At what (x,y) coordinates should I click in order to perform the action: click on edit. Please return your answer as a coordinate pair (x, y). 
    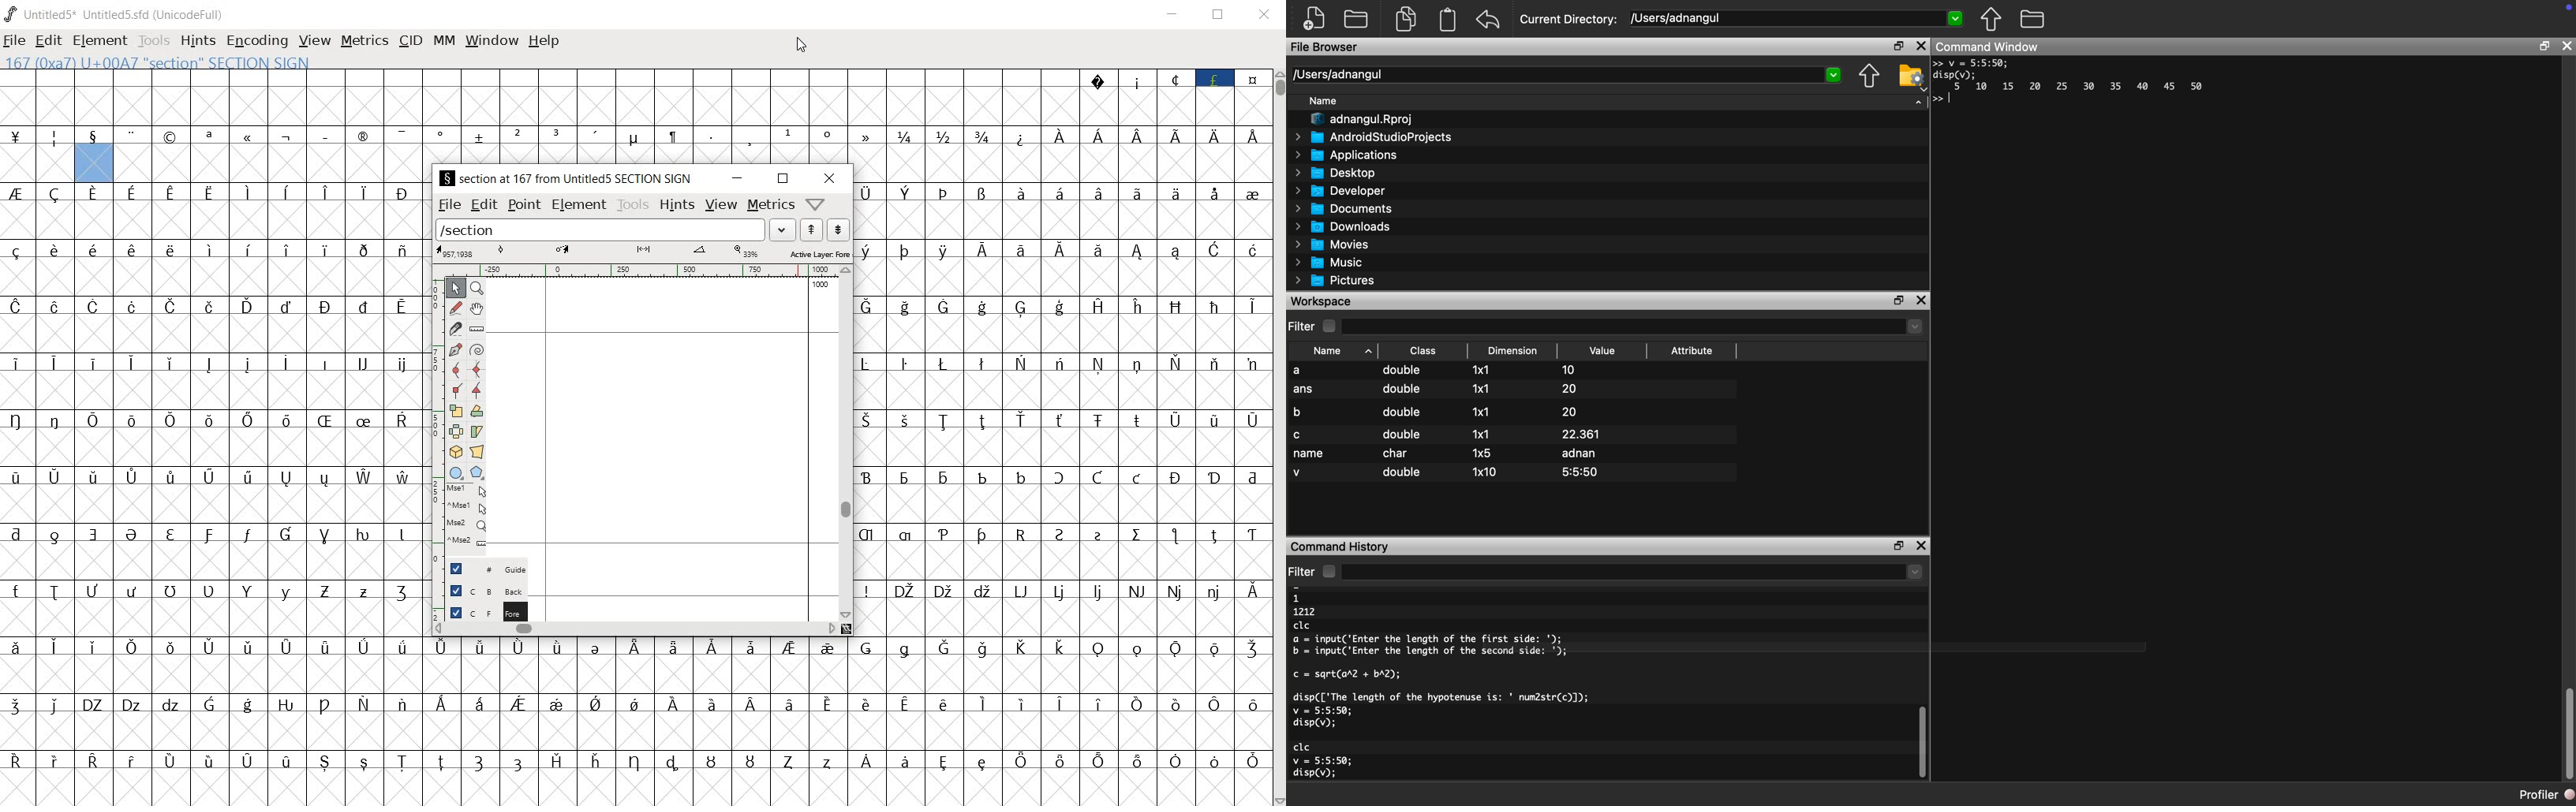
    Looking at the image, I should click on (483, 205).